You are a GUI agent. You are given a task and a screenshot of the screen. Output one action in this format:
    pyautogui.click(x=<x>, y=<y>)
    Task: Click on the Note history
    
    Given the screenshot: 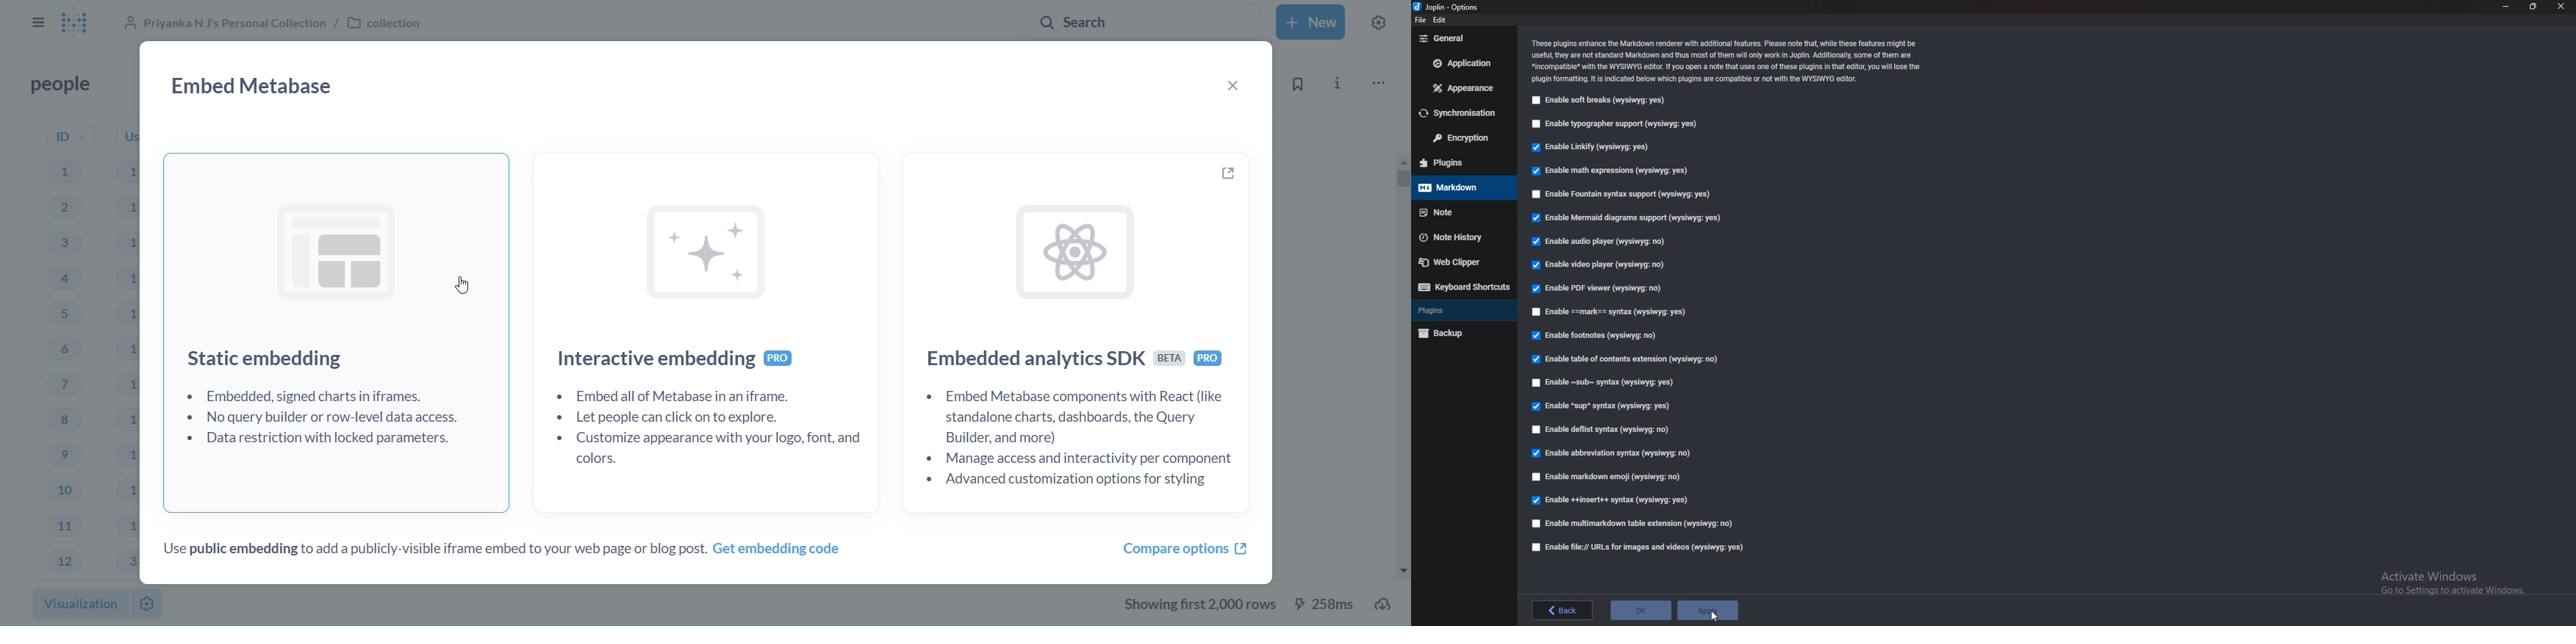 What is the action you would take?
    pyautogui.click(x=1460, y=237)
    